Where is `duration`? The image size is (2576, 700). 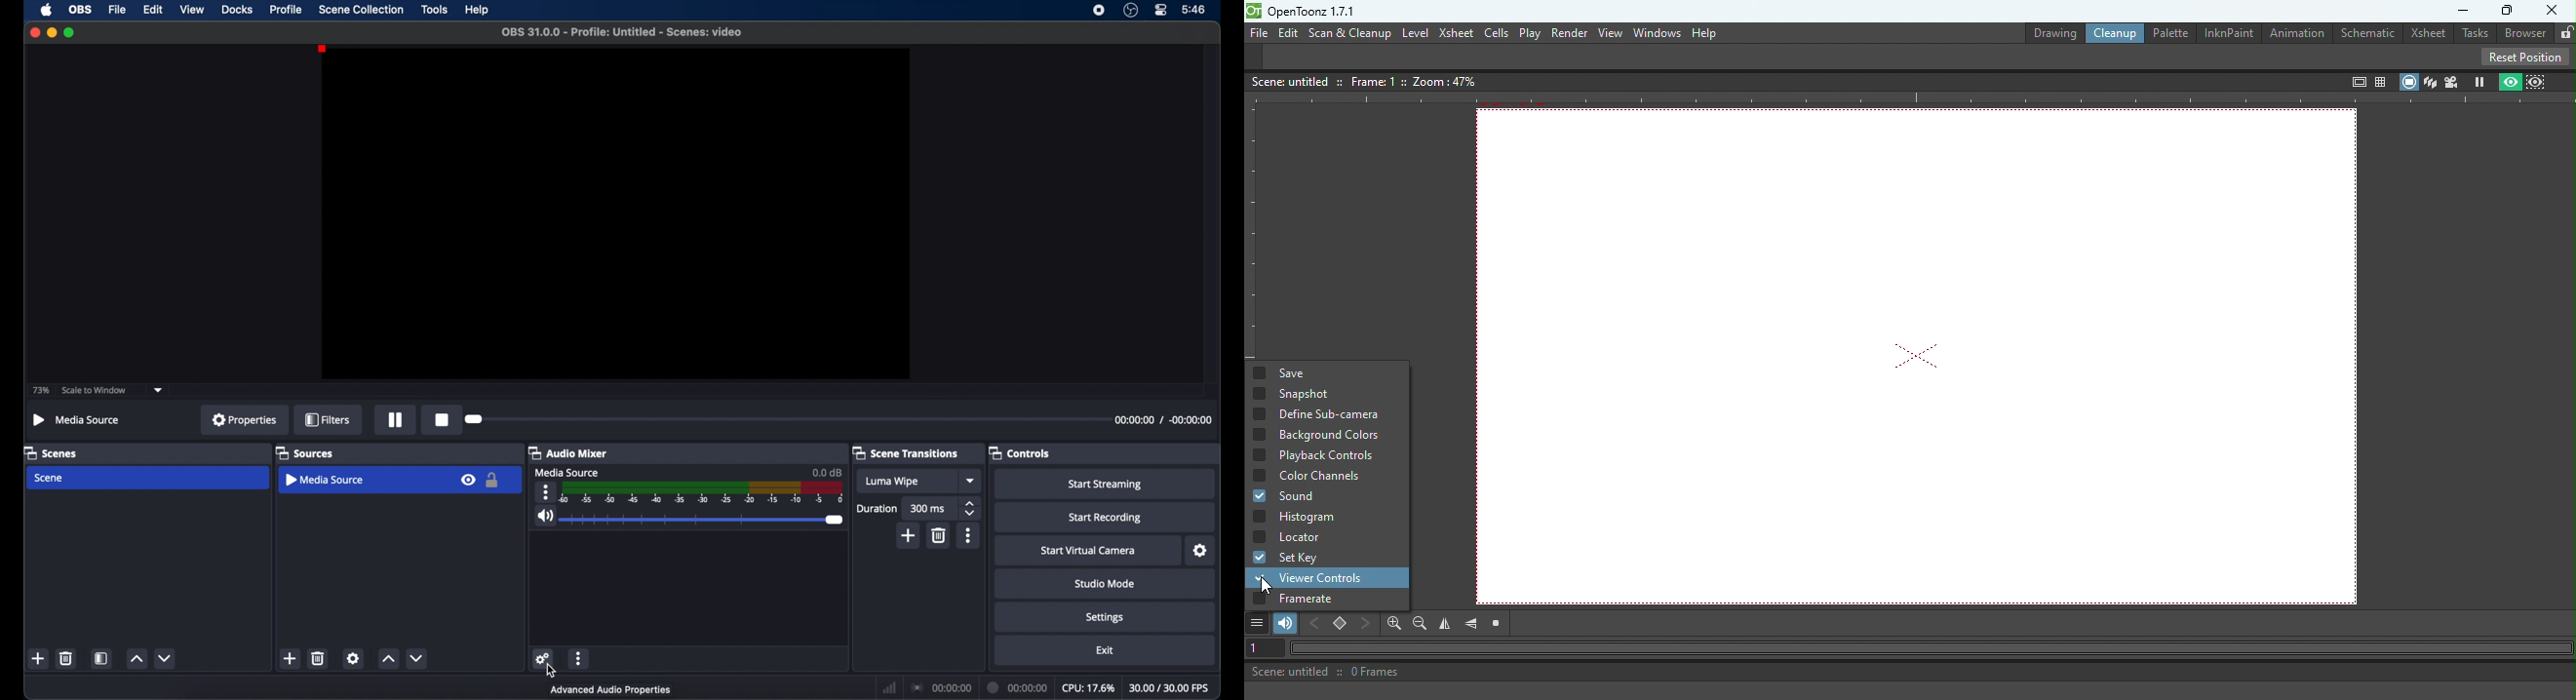
duration is located at coordinates (876, 509).